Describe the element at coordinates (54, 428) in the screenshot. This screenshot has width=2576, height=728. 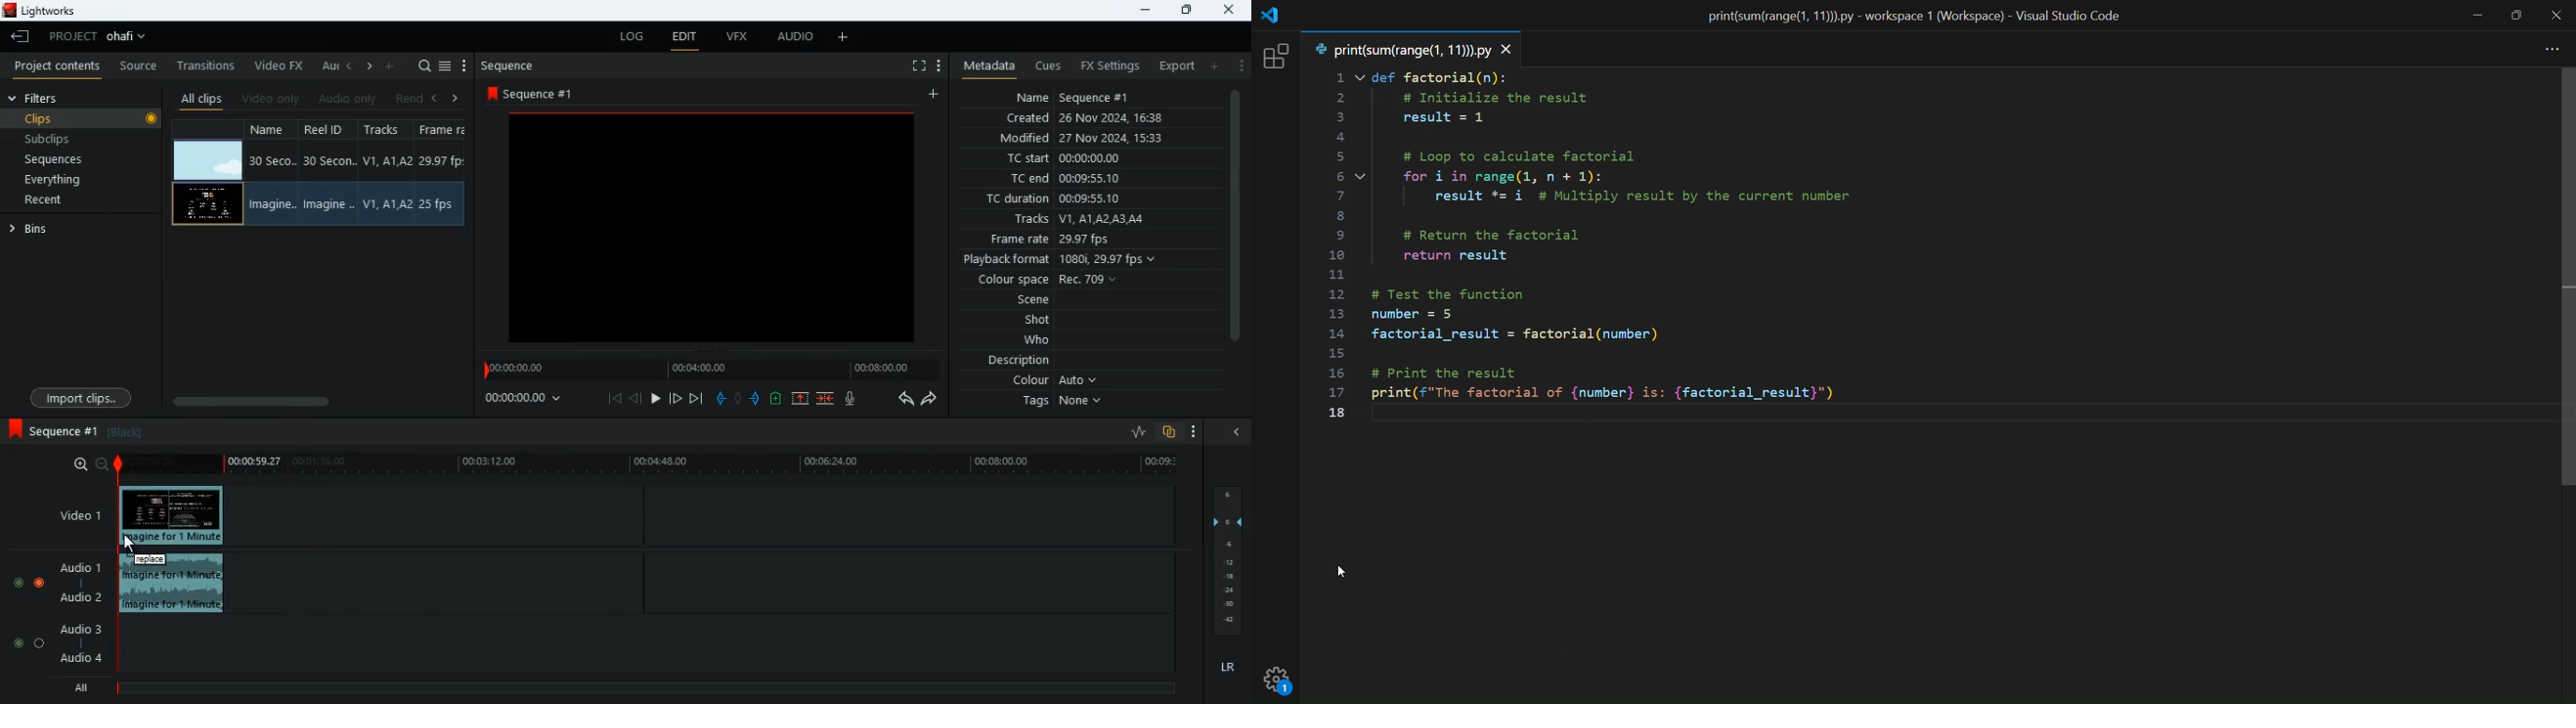
I see `sequence` at that location.